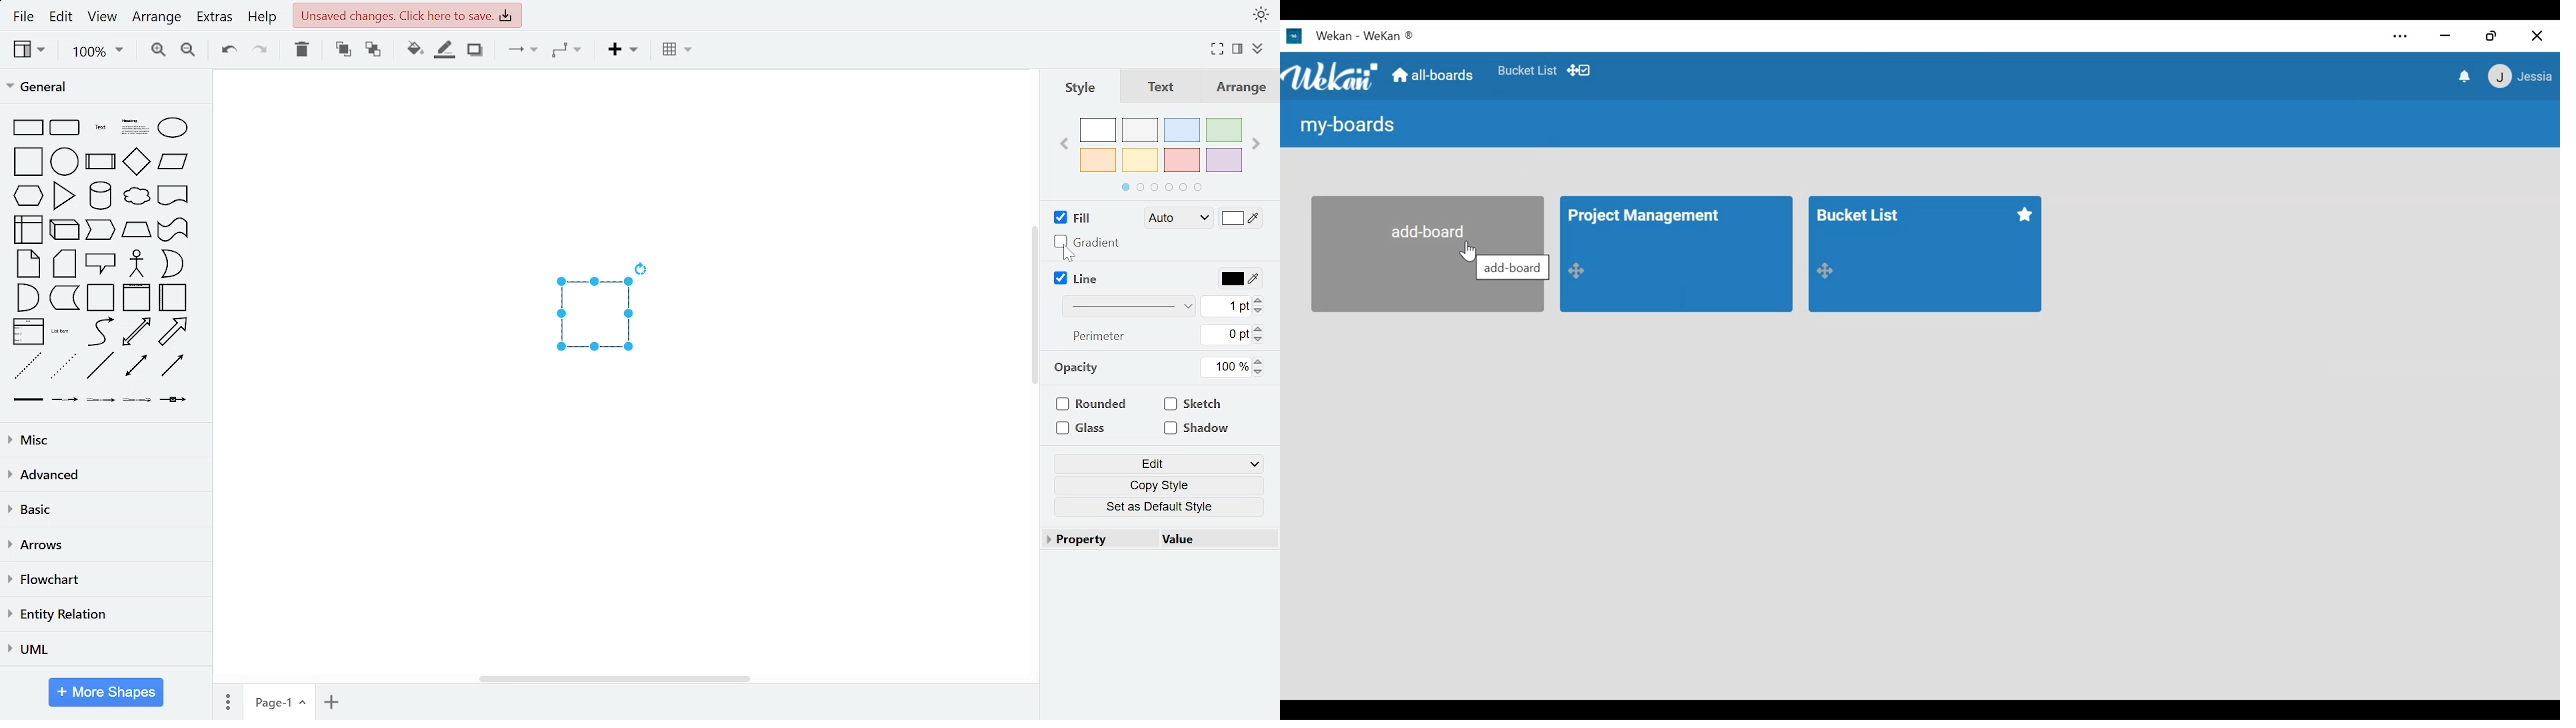  Describe the element at coordinates (61, 366) in the screenshot. I see `general shapes` at that location.